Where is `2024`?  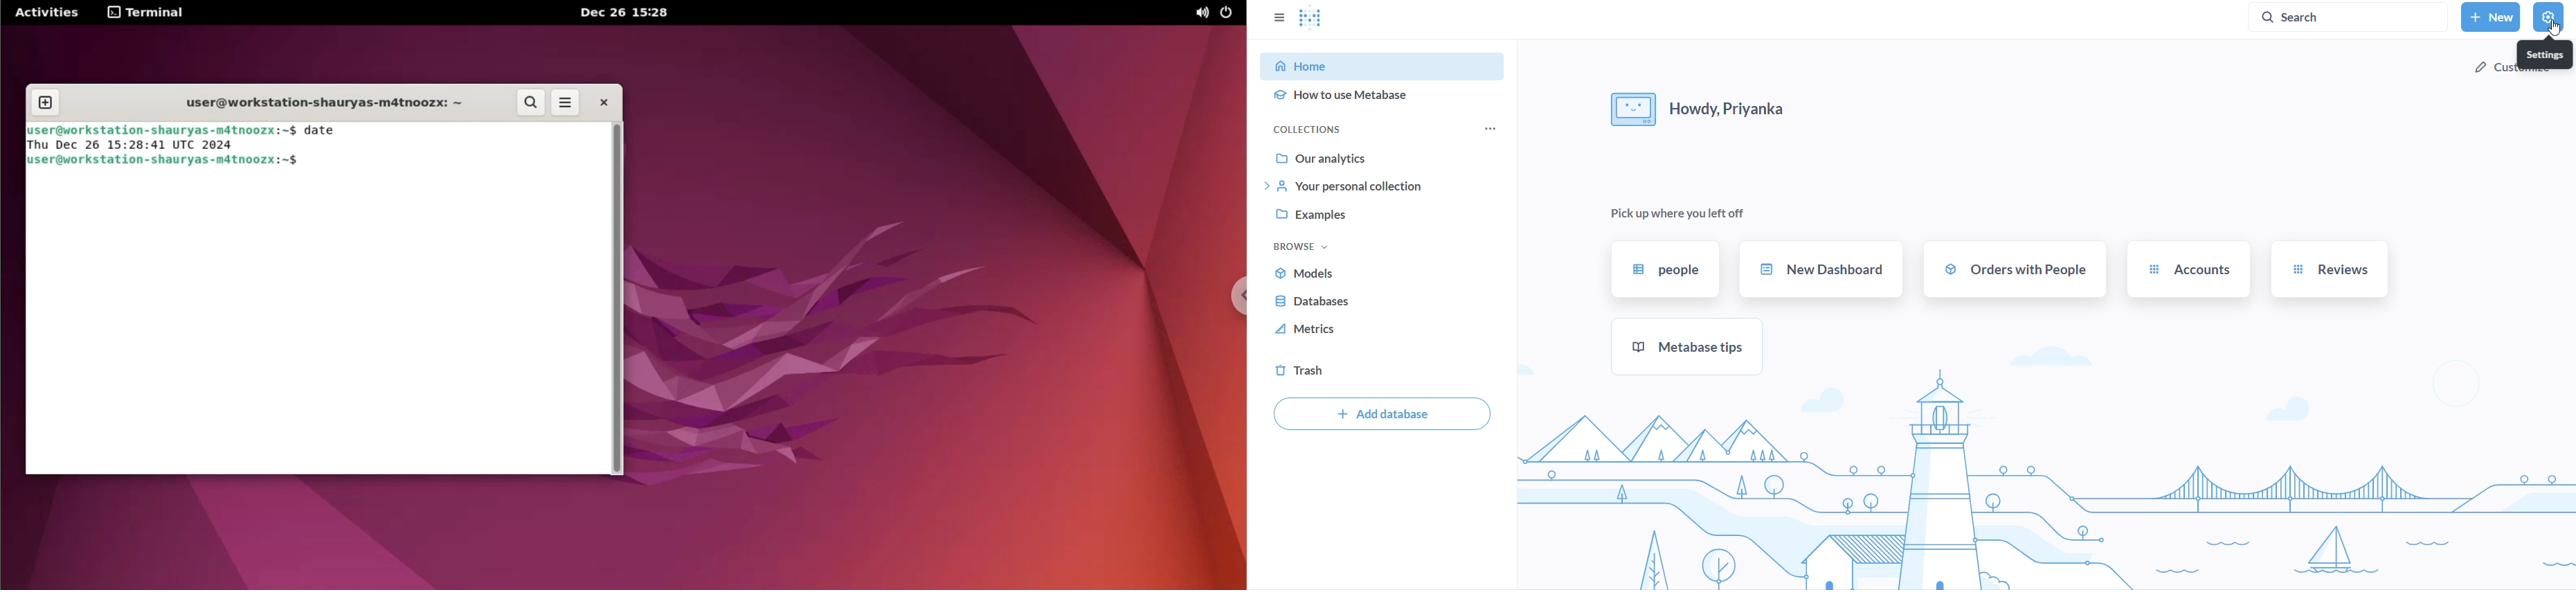
2024 is located at coordinates (222, 145).